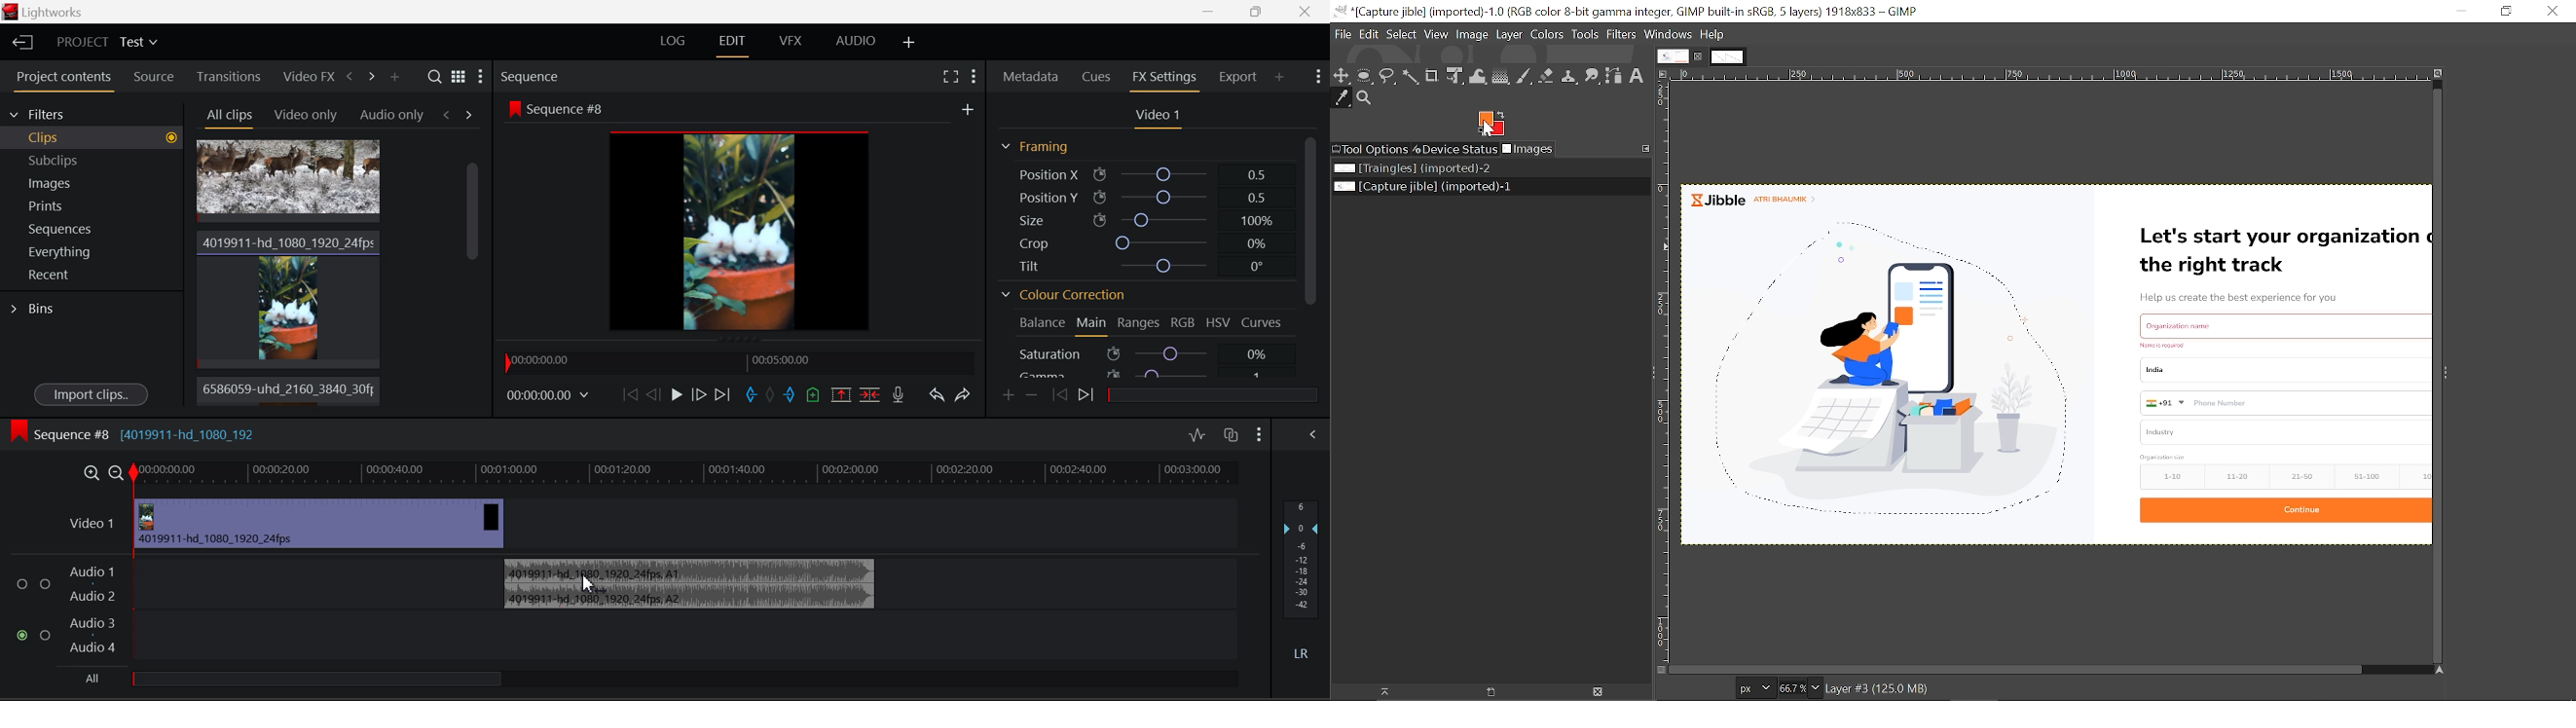  What do you see at coordinates (1280, 78) in the screenshot?
I see `Add Panel` at bounding box center [1280, 78].